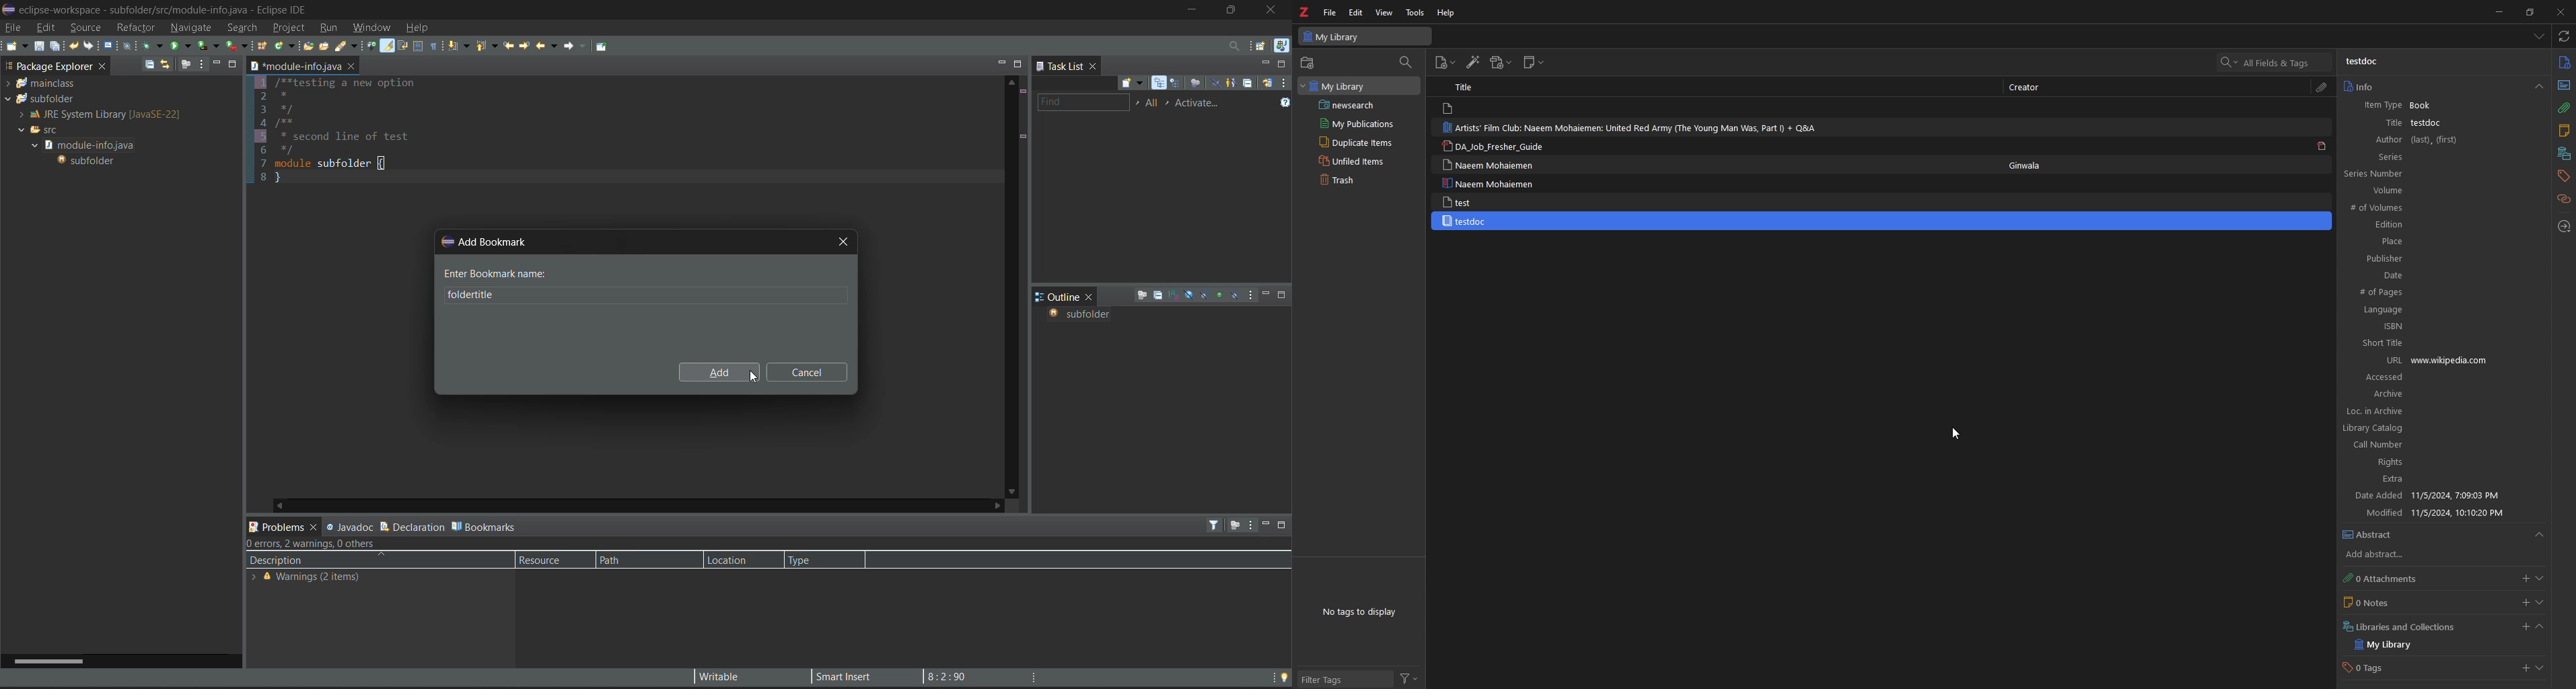  I want to click on my library, so click(1359, 86).